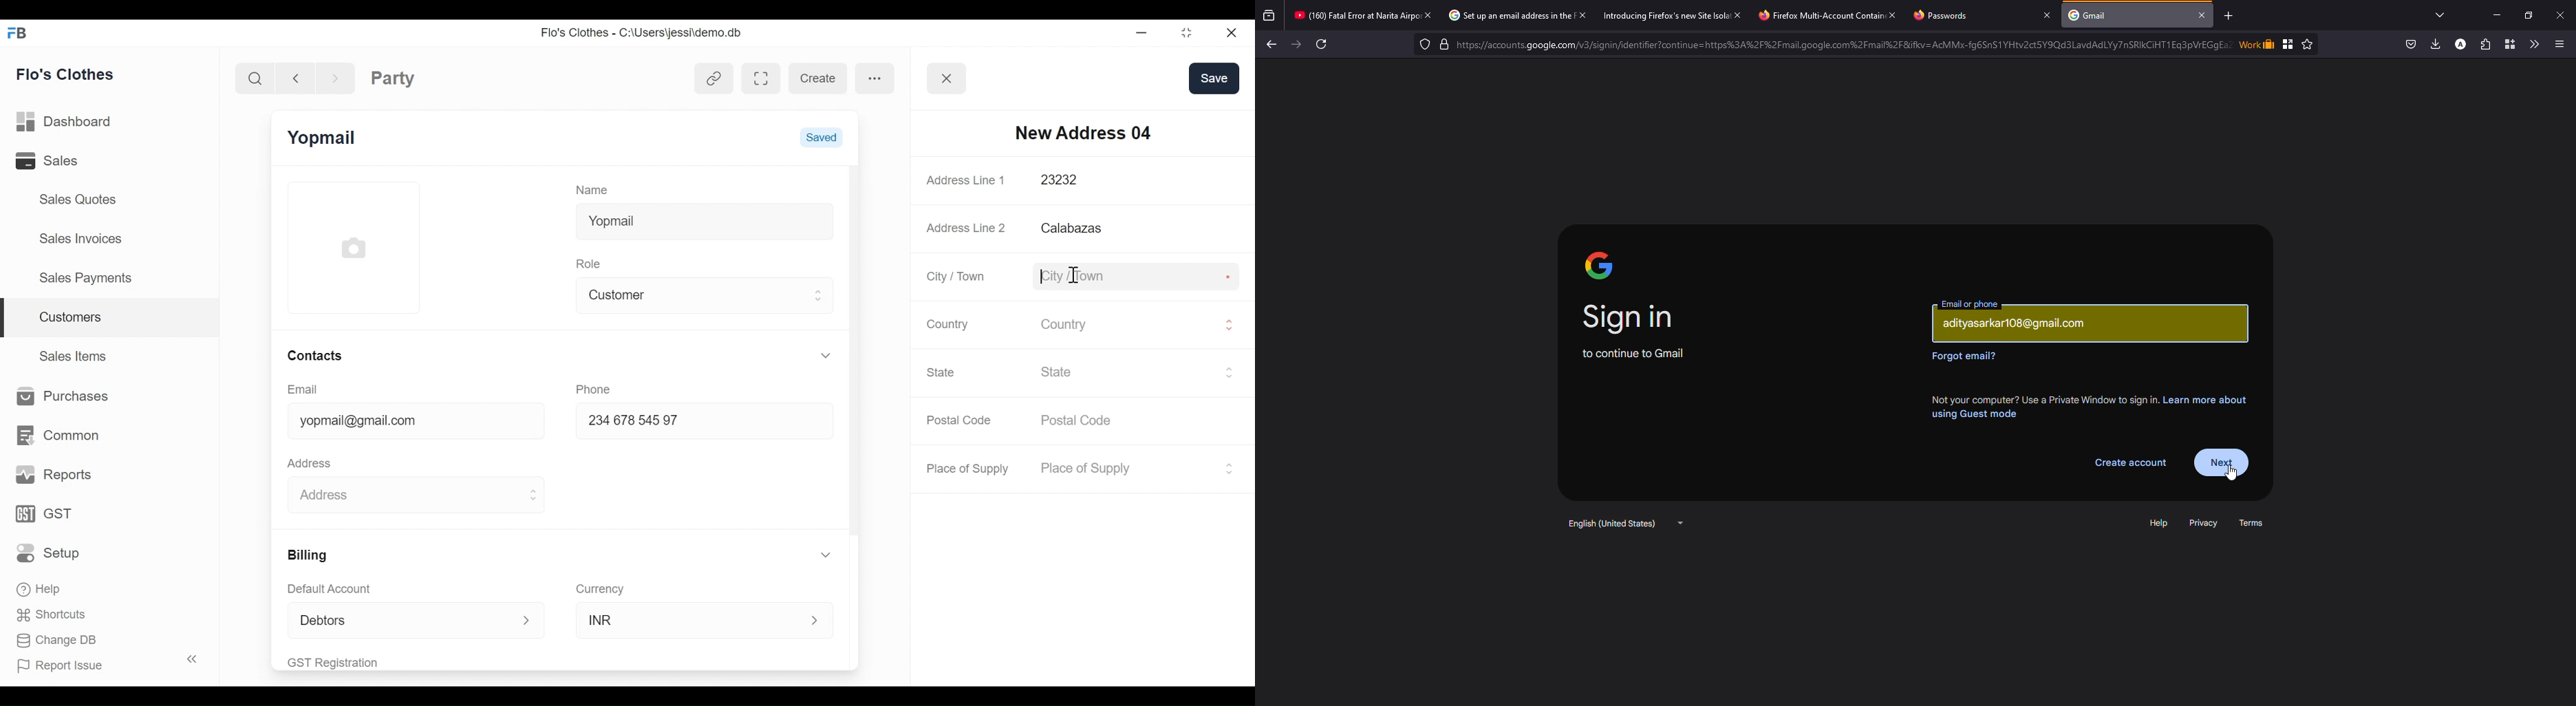  What do you see at coordinates (601, 588) in the screenshot?
I see `Currency` at bounding box center [601, 588].